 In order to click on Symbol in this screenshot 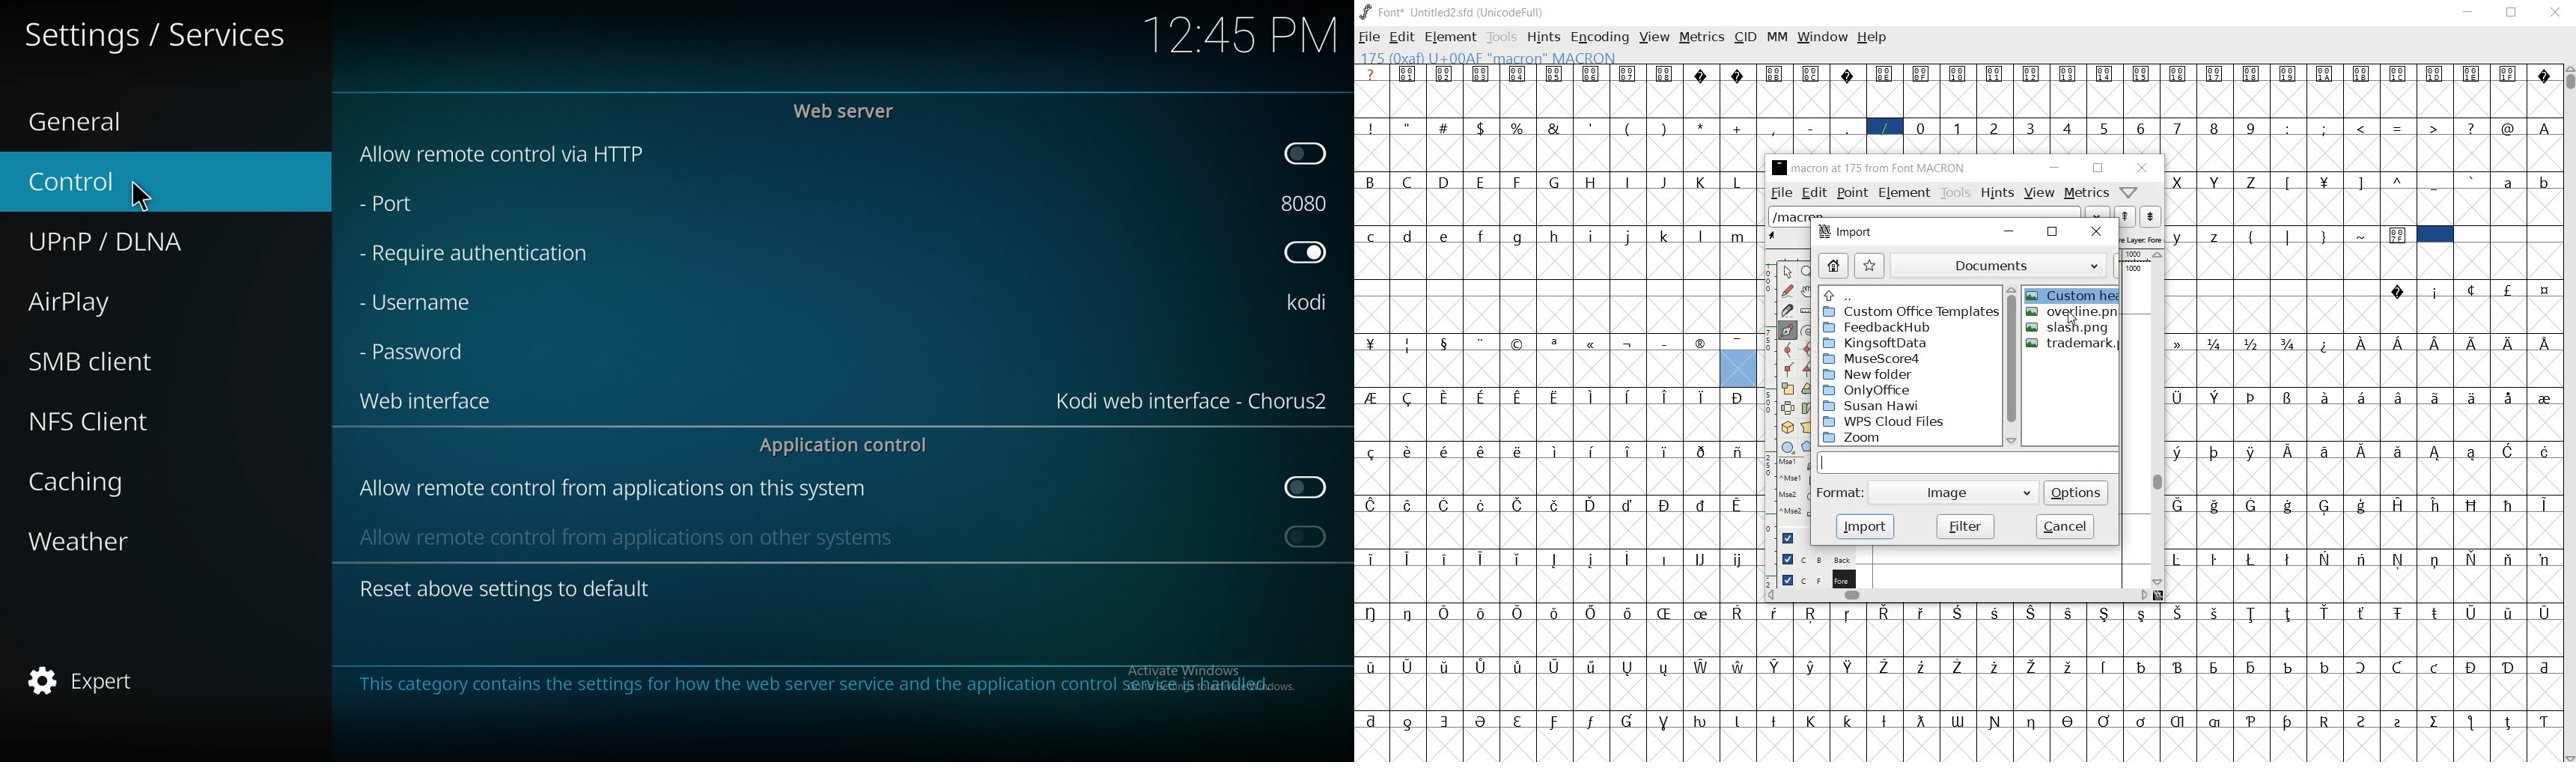, I will do `click(1371, 719)`.